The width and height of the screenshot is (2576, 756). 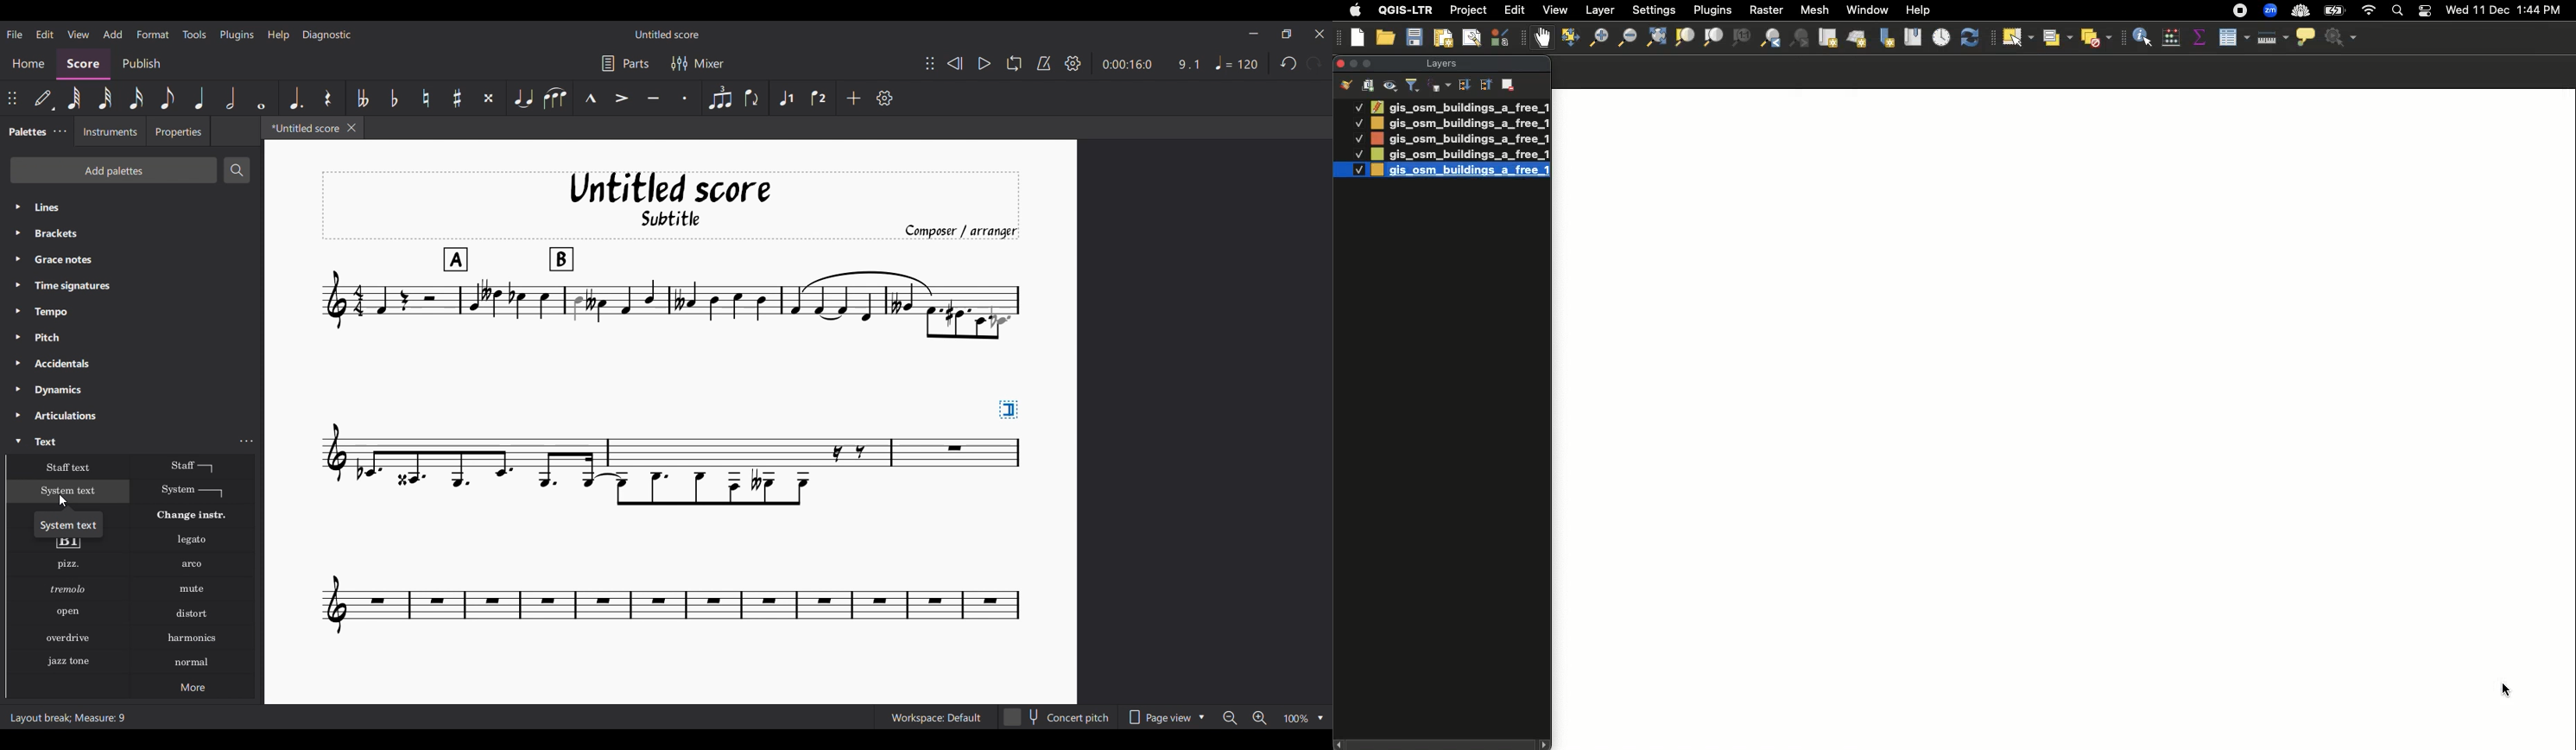 What do you see at coordinates (192, 540) in the screenshot?
I see `Legato` at bounding box center [192, 540].